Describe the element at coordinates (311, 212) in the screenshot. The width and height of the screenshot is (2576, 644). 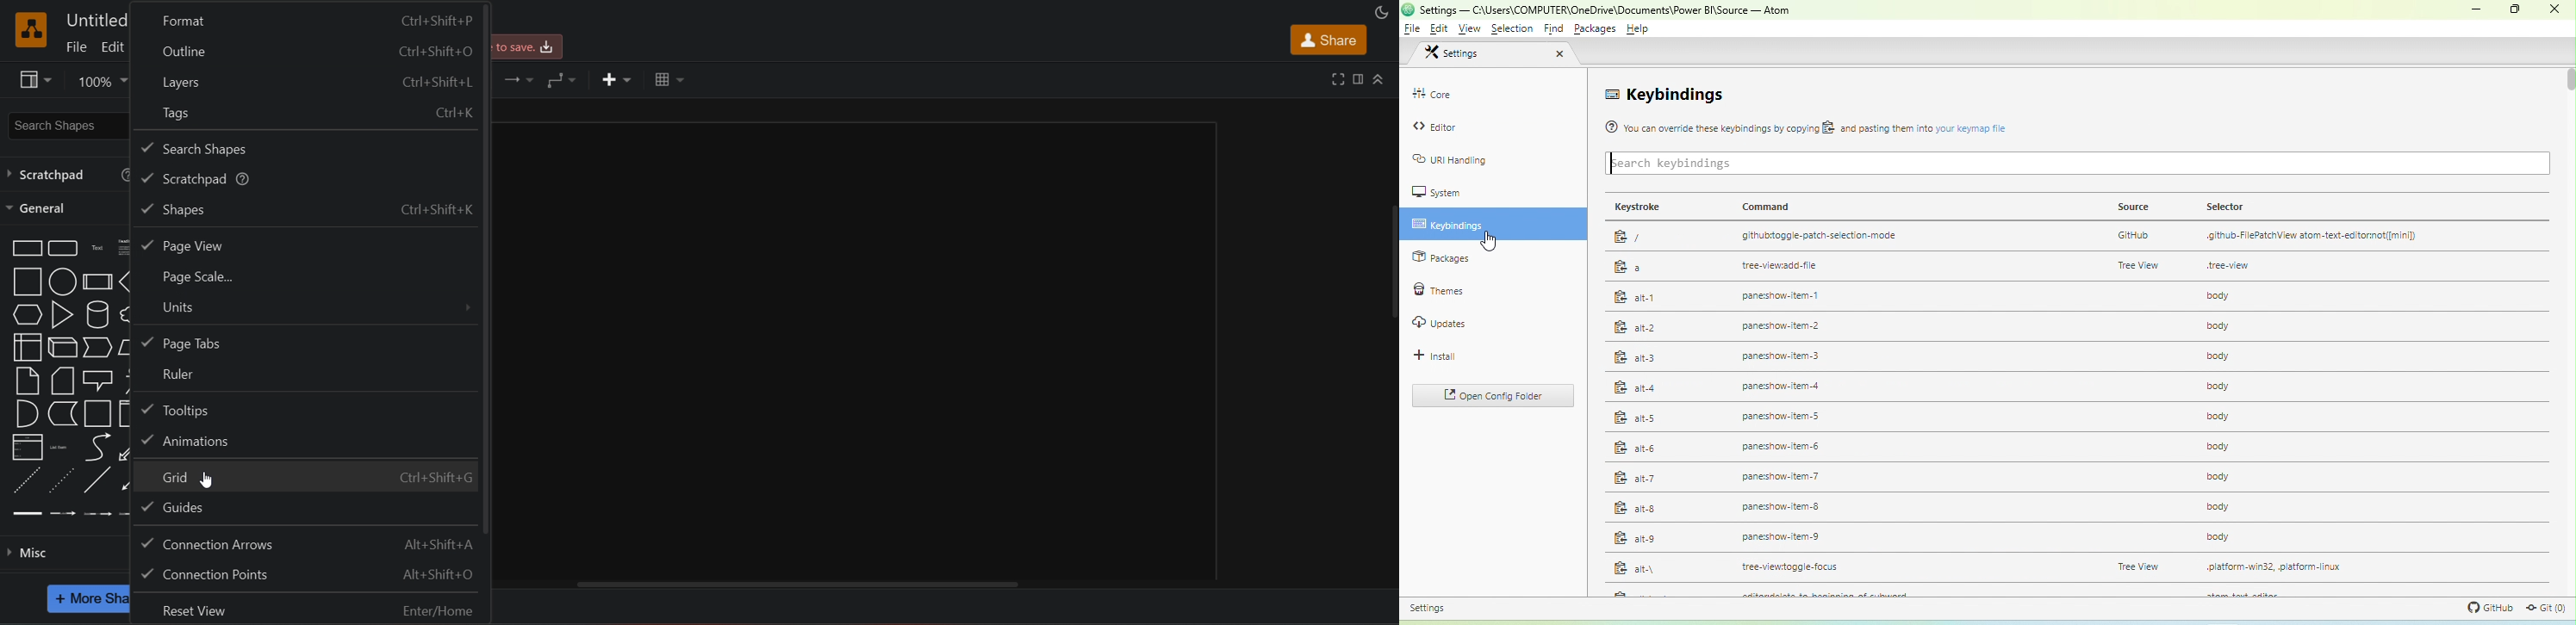
I see `shapes` at that location.